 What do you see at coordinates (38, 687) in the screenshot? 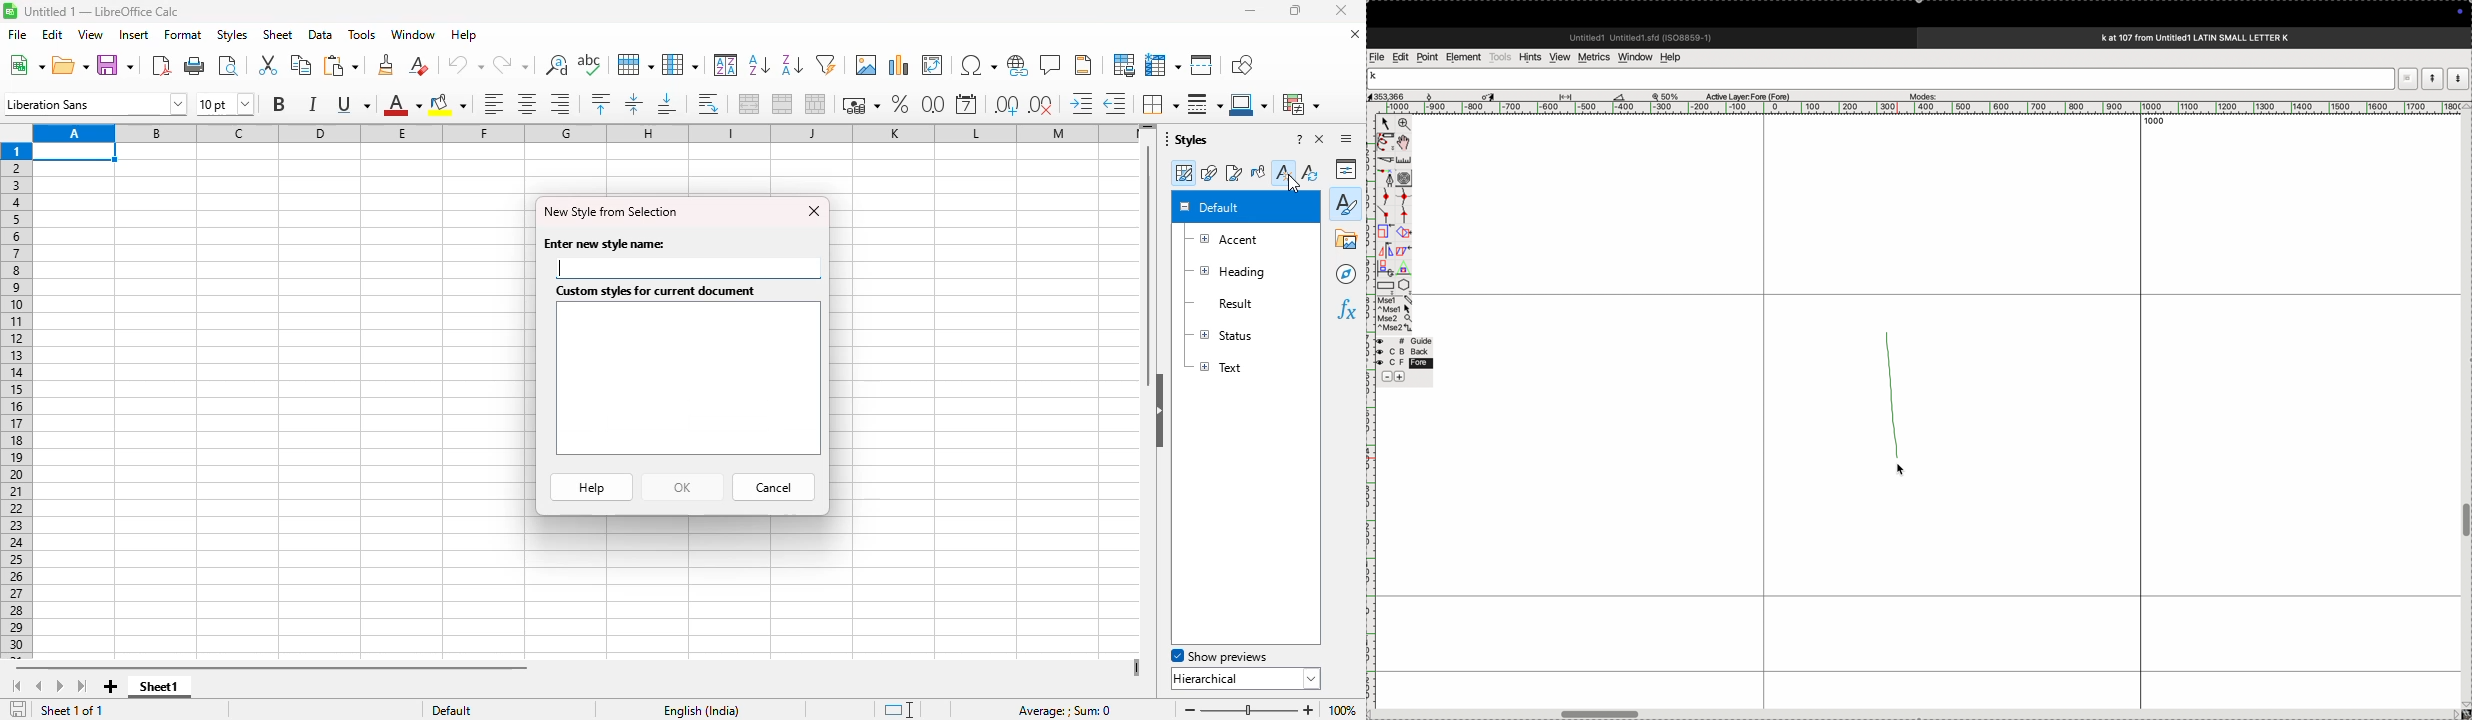
I see `scroll to previous sheet` at bounding box center [38, 687].